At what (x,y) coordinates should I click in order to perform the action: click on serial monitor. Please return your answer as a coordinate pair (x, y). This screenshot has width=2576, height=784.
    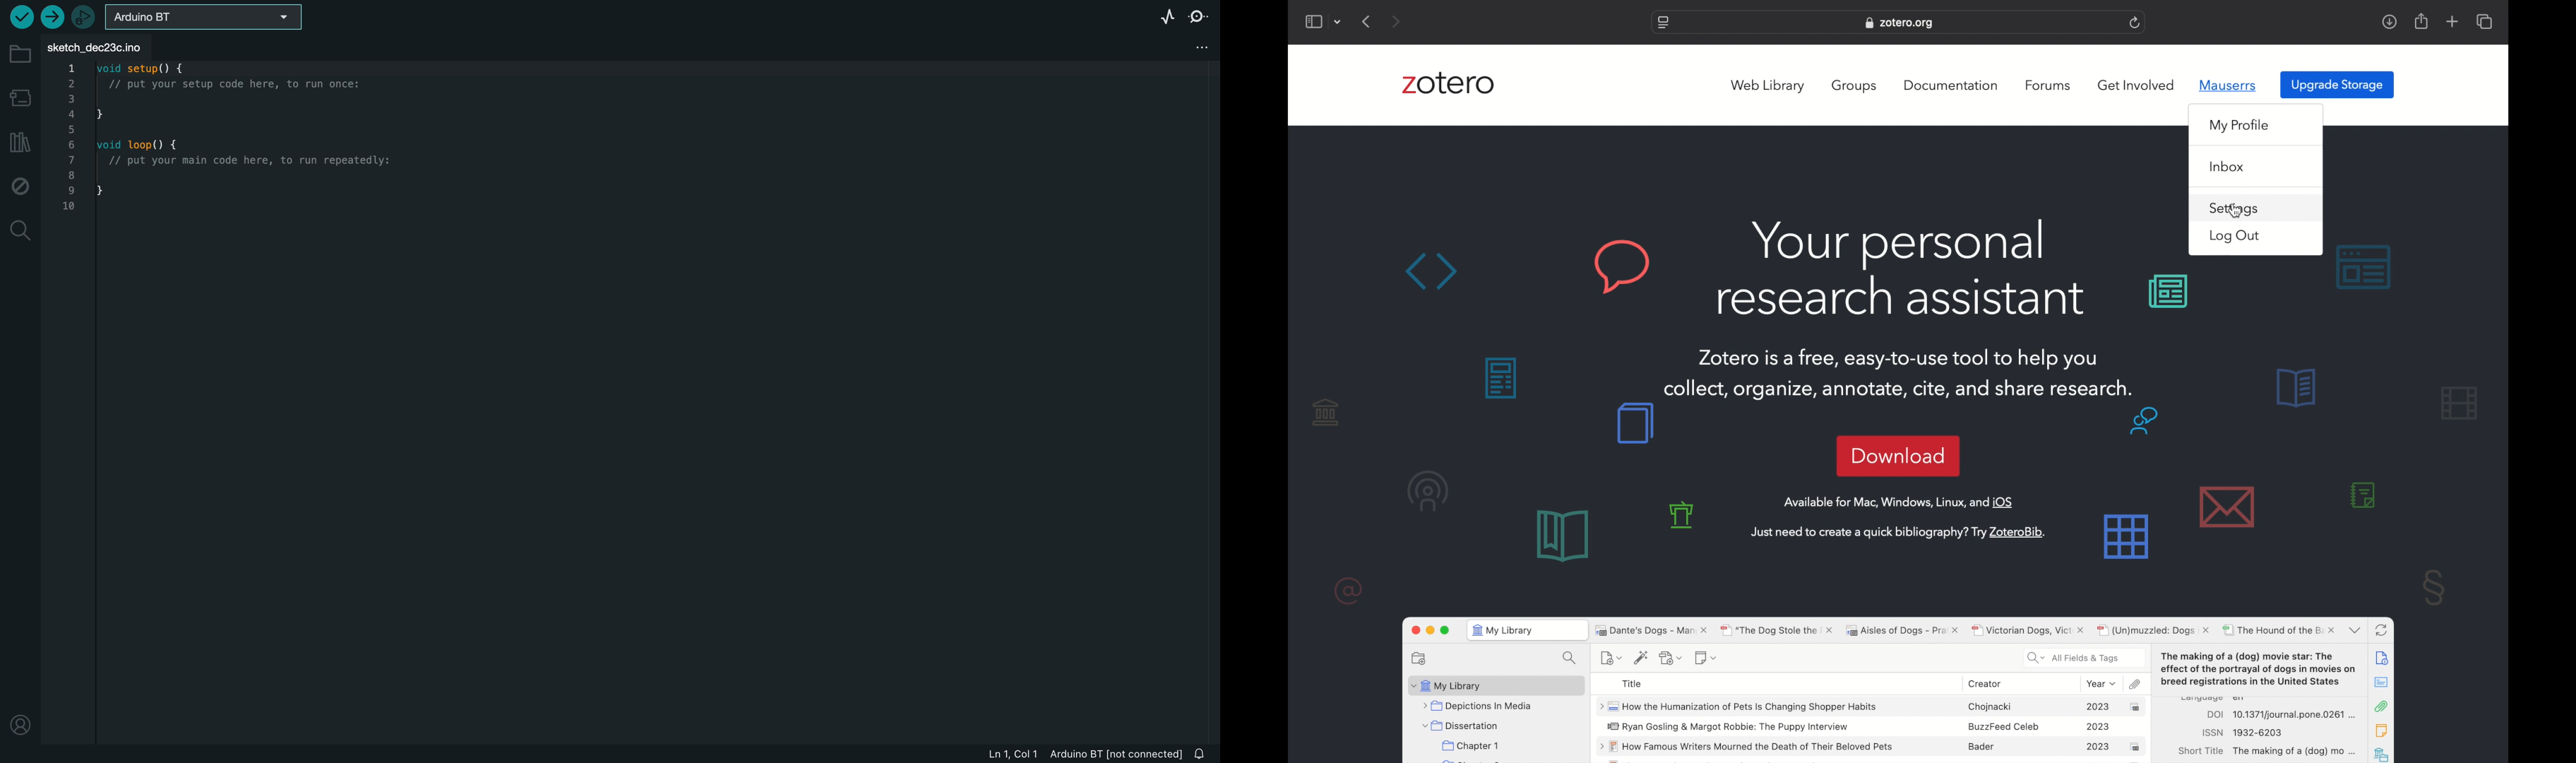
    Looking at the image, I should click on (1200, 16).